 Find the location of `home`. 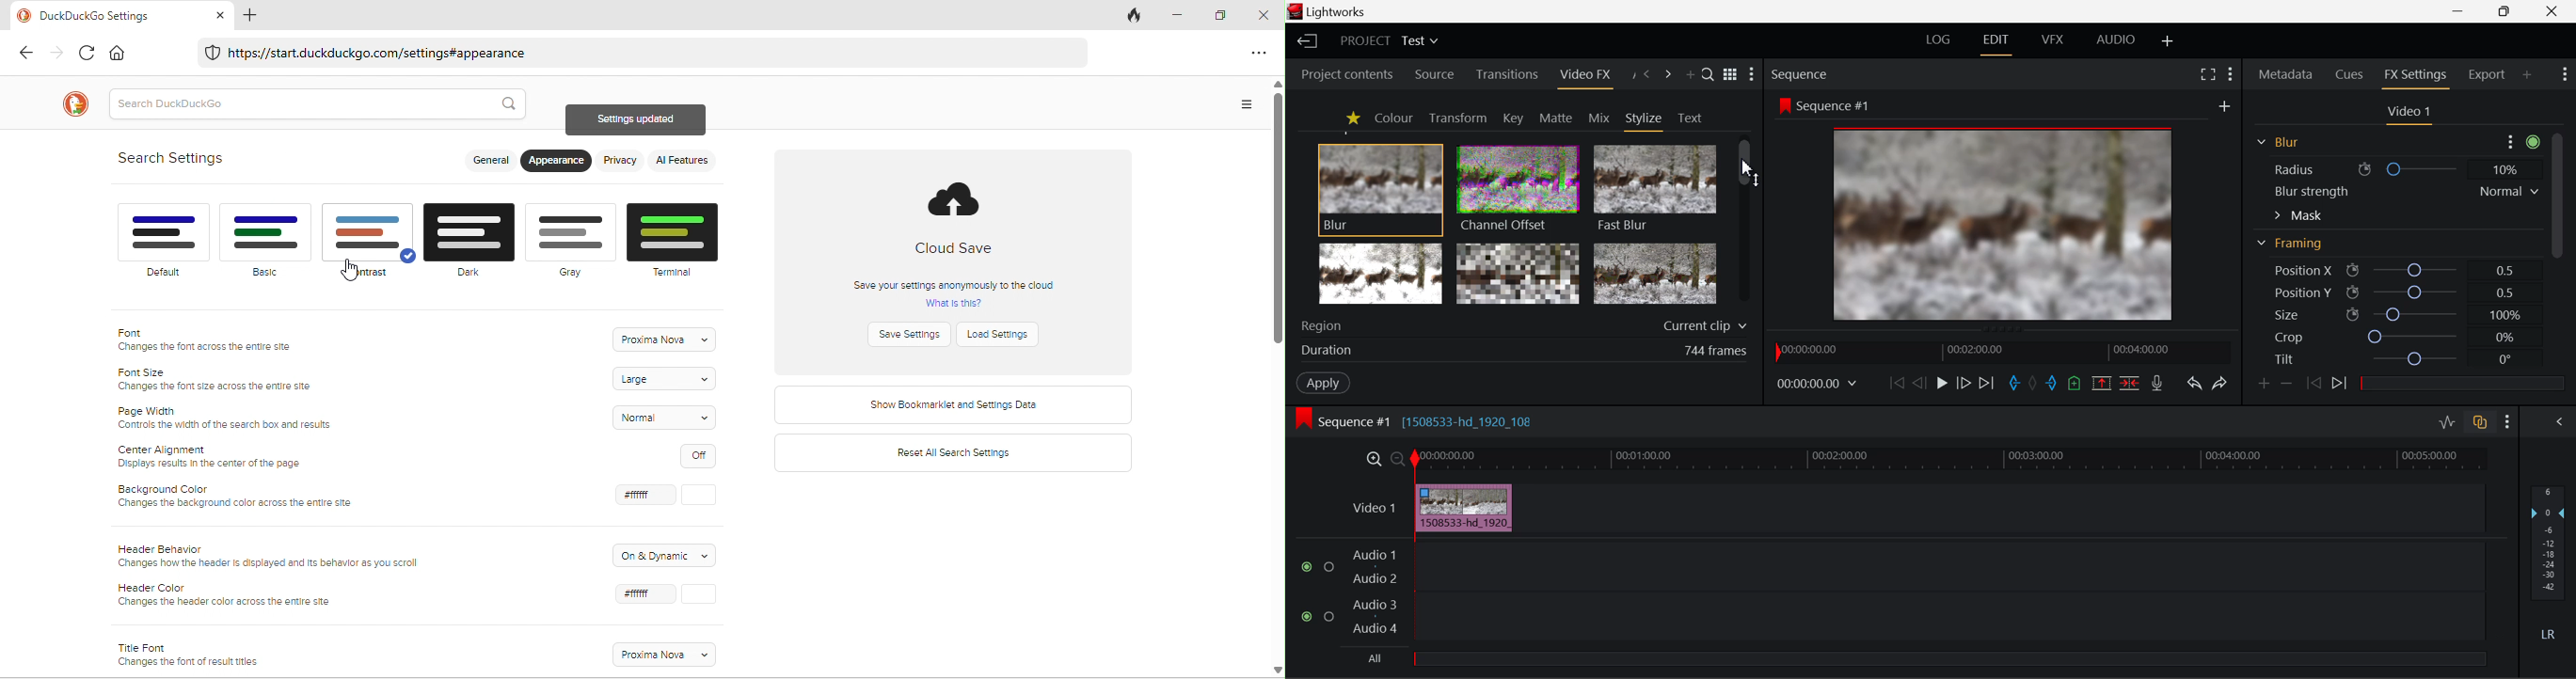

home is located at coordinates (118, 52).